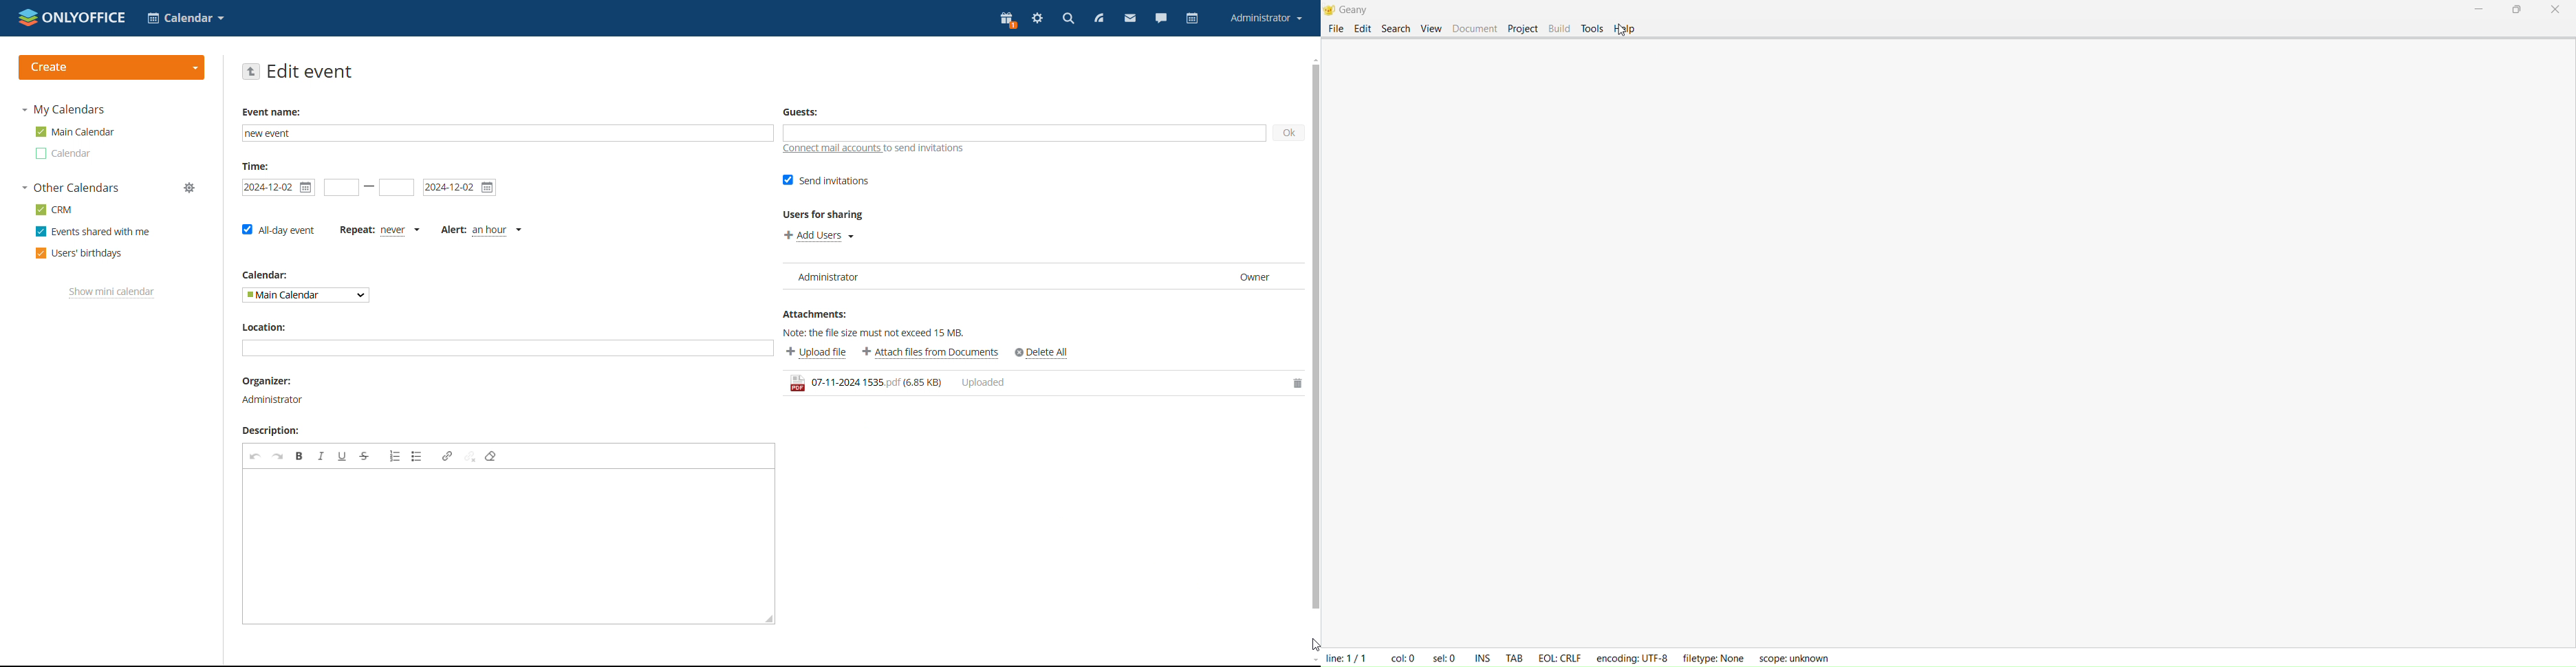 The height and width of the screenshot is (672, 2576). Describe the element at coordinates (816, 353) in the screenshot. I see `upload file` at that location.